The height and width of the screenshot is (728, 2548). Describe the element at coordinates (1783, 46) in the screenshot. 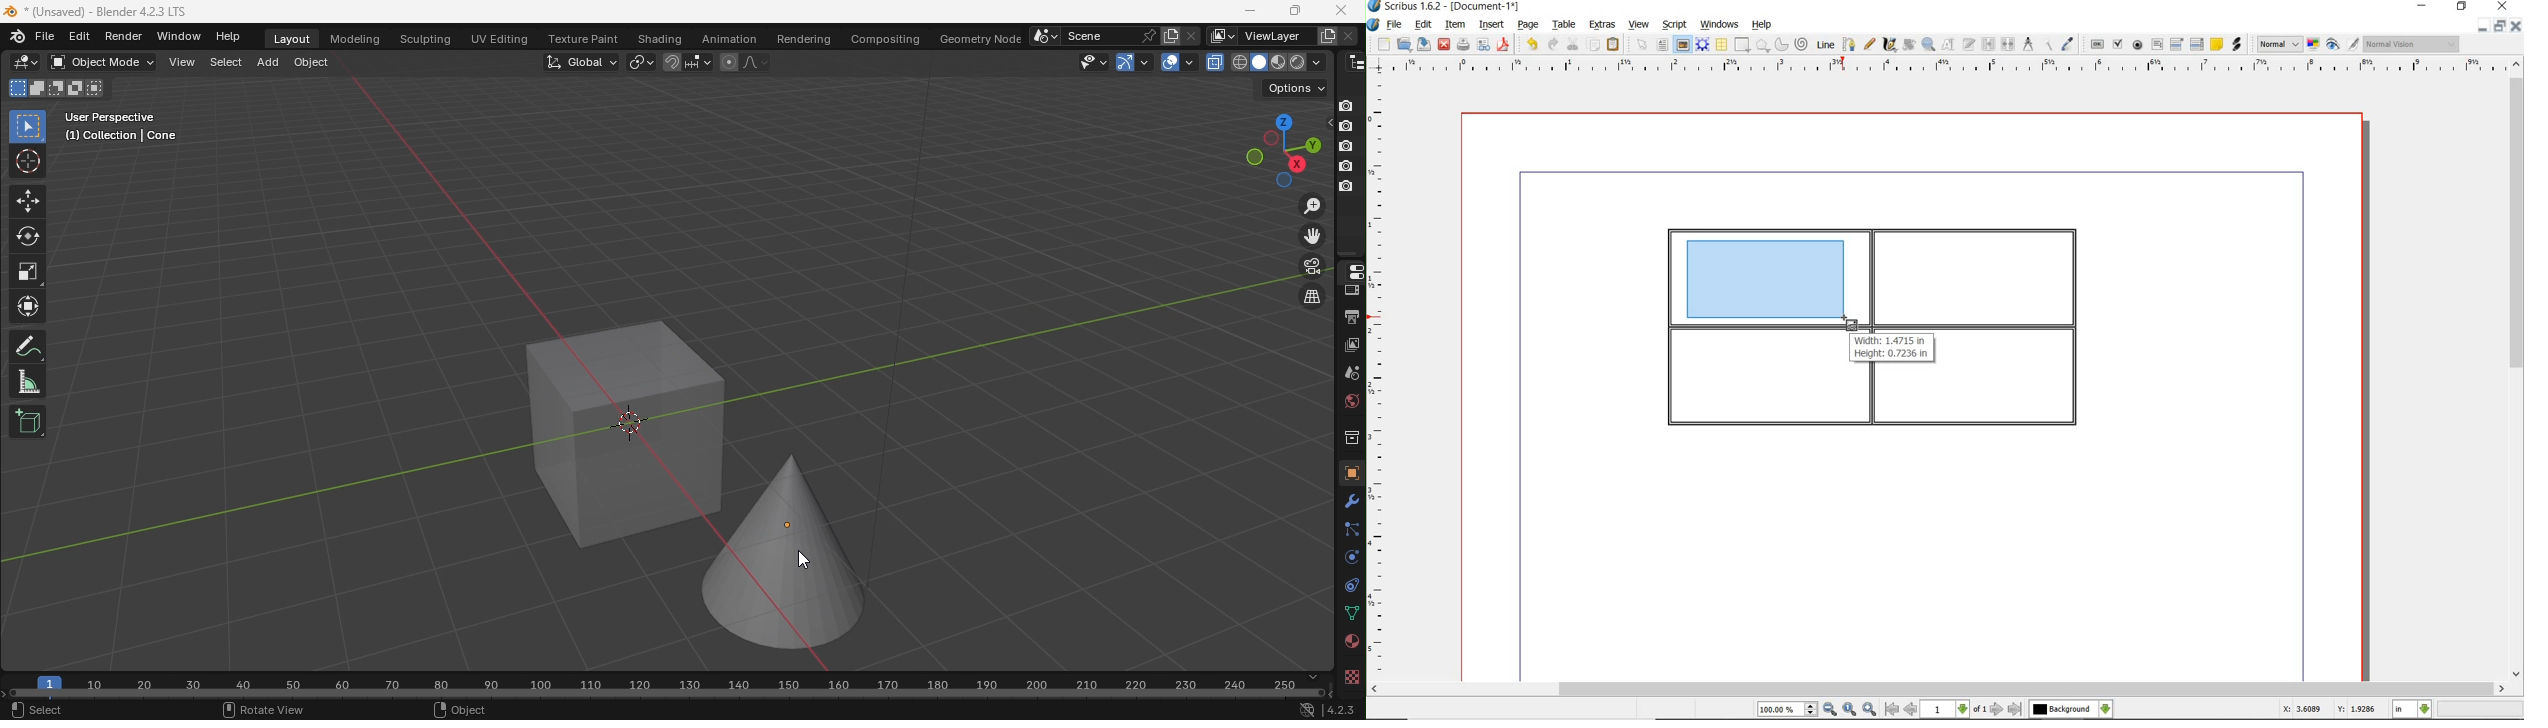

I see `arc` at that location.